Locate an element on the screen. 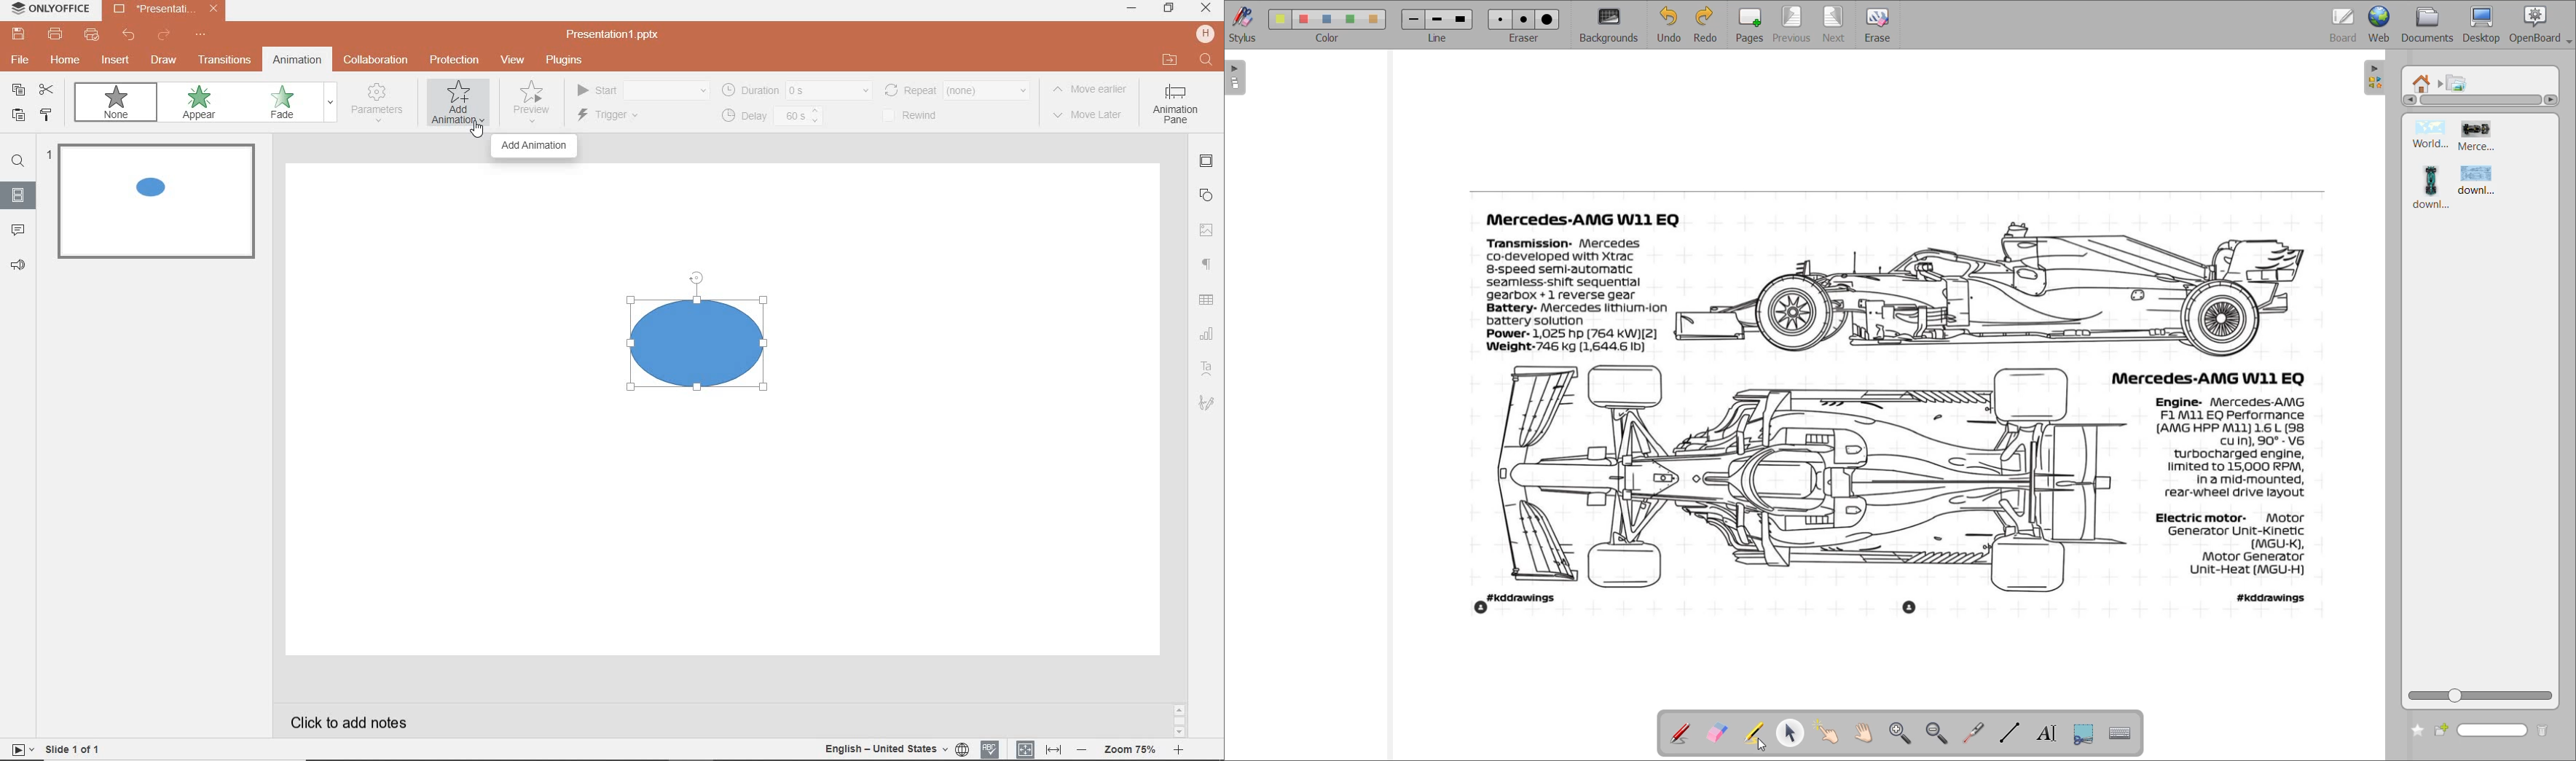 The image size is (2576, 784). find is located at coordinates (18, 163).